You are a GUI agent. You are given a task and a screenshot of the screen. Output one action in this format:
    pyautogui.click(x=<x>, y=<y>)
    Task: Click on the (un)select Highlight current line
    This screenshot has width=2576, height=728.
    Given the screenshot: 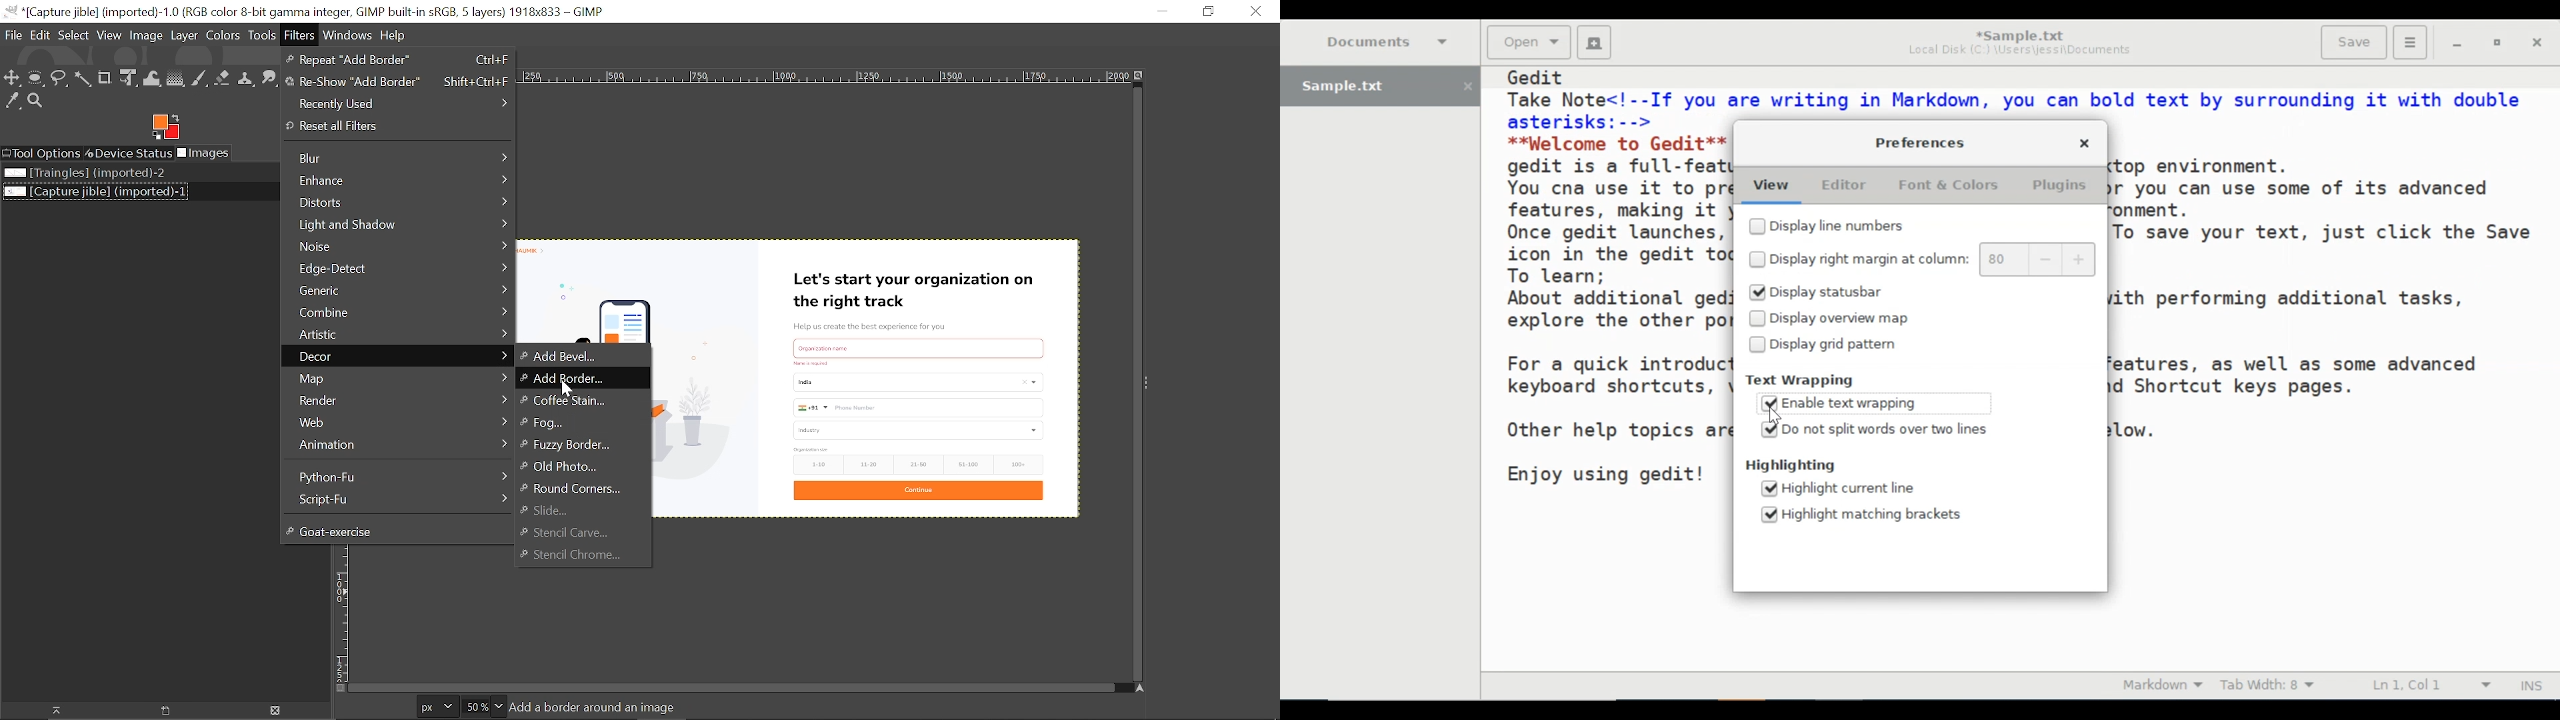 What is the action you would take?
    pyautogui.click(x=1846, y=488)
    